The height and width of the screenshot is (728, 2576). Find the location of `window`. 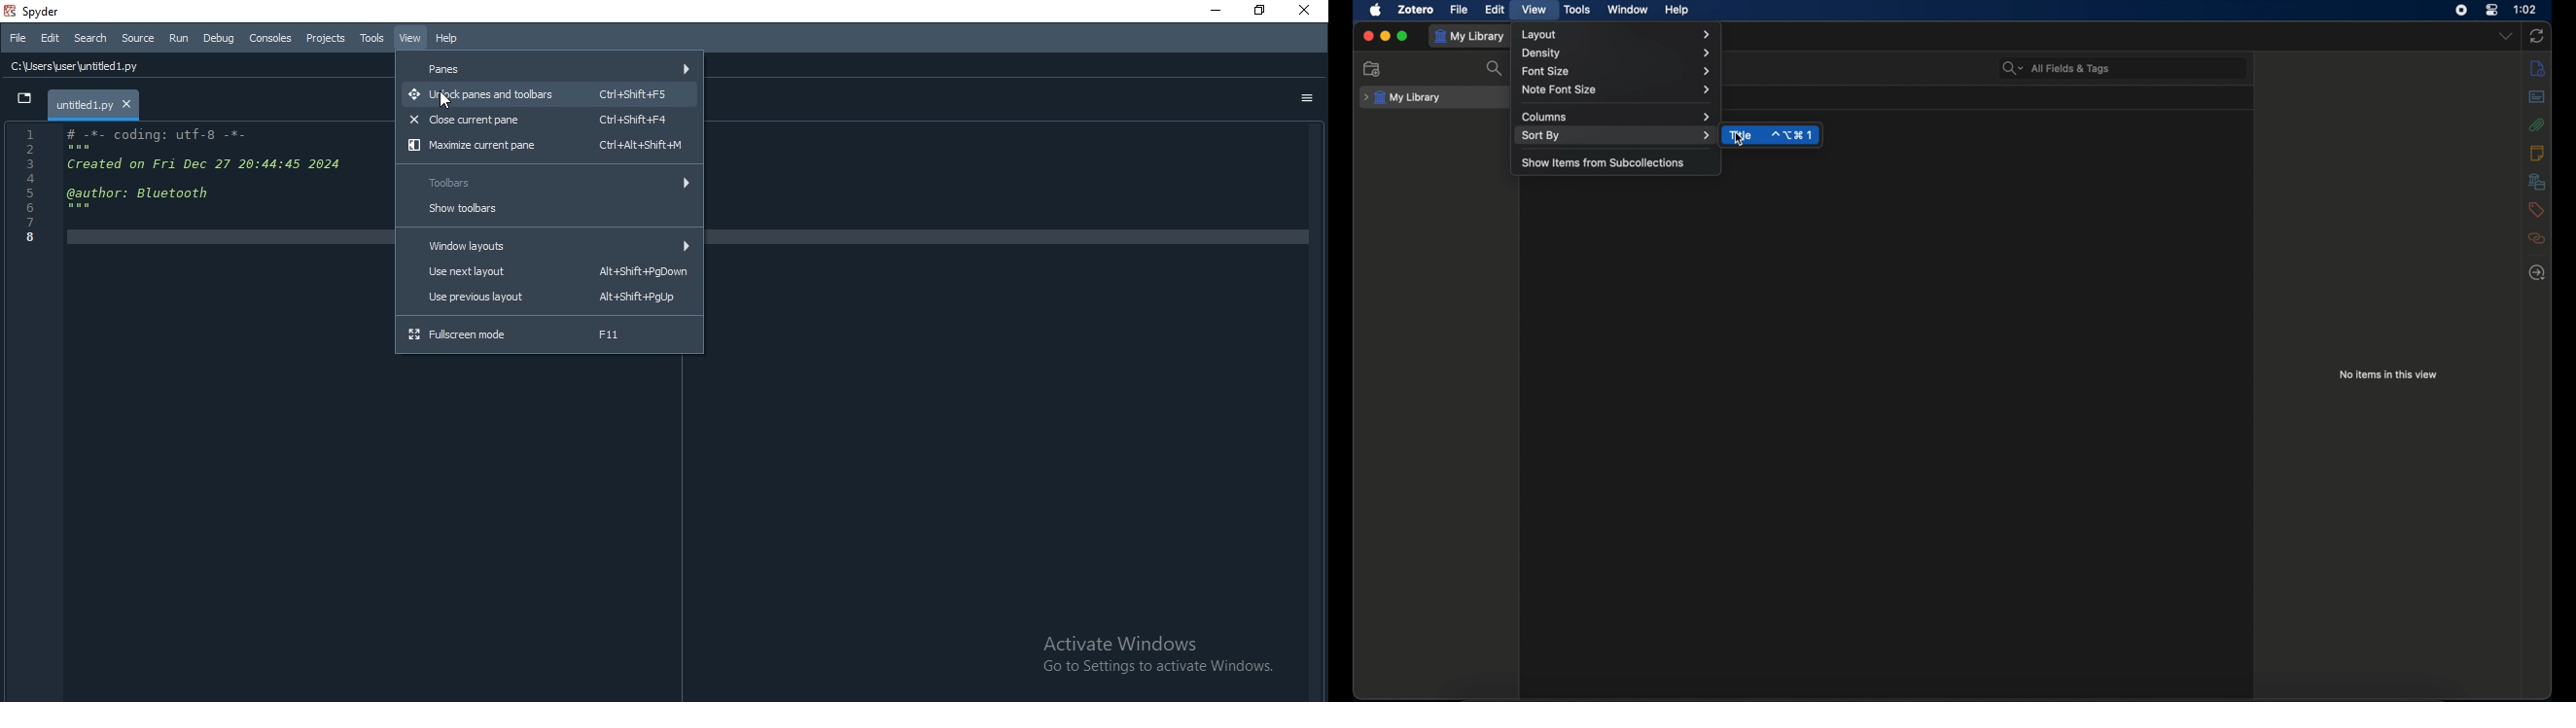

window is located at coordinates (1628, 8).